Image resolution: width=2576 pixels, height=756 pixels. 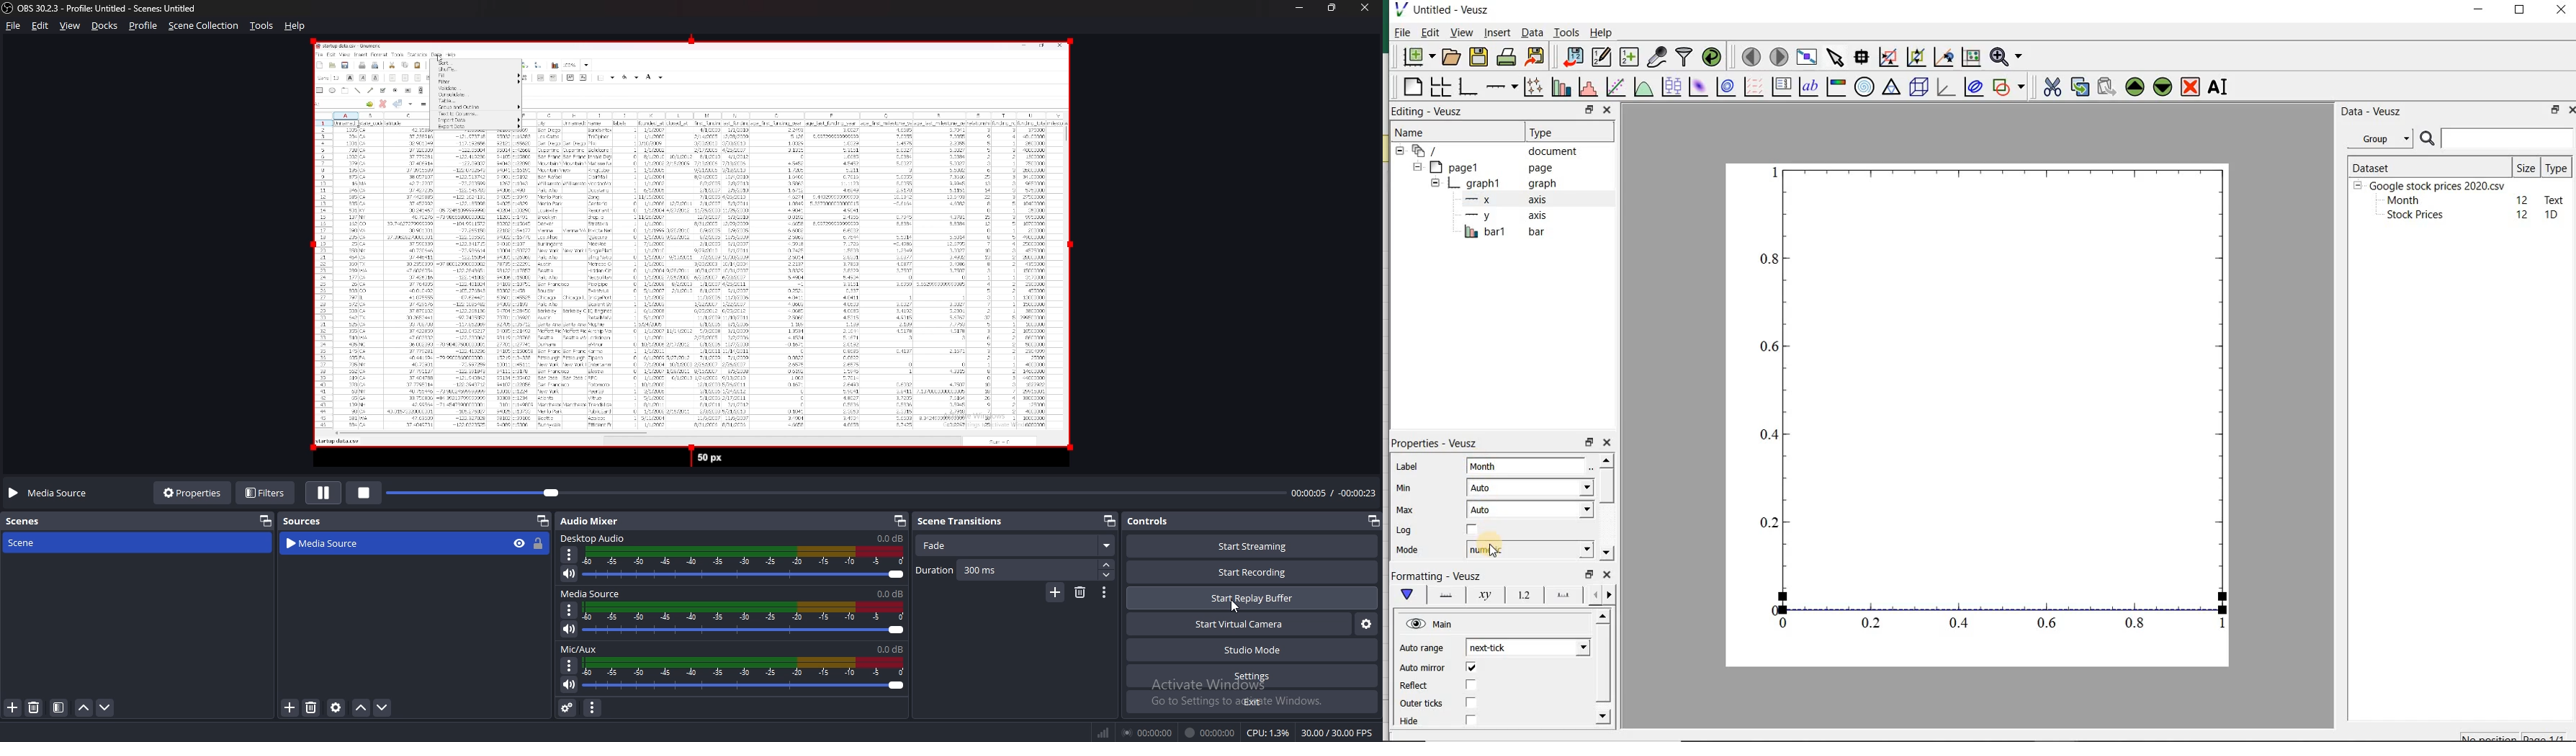 What do you see at coordinates (290, 707) in the screenshot?
I see `add source` at bounding box center [290, 707].